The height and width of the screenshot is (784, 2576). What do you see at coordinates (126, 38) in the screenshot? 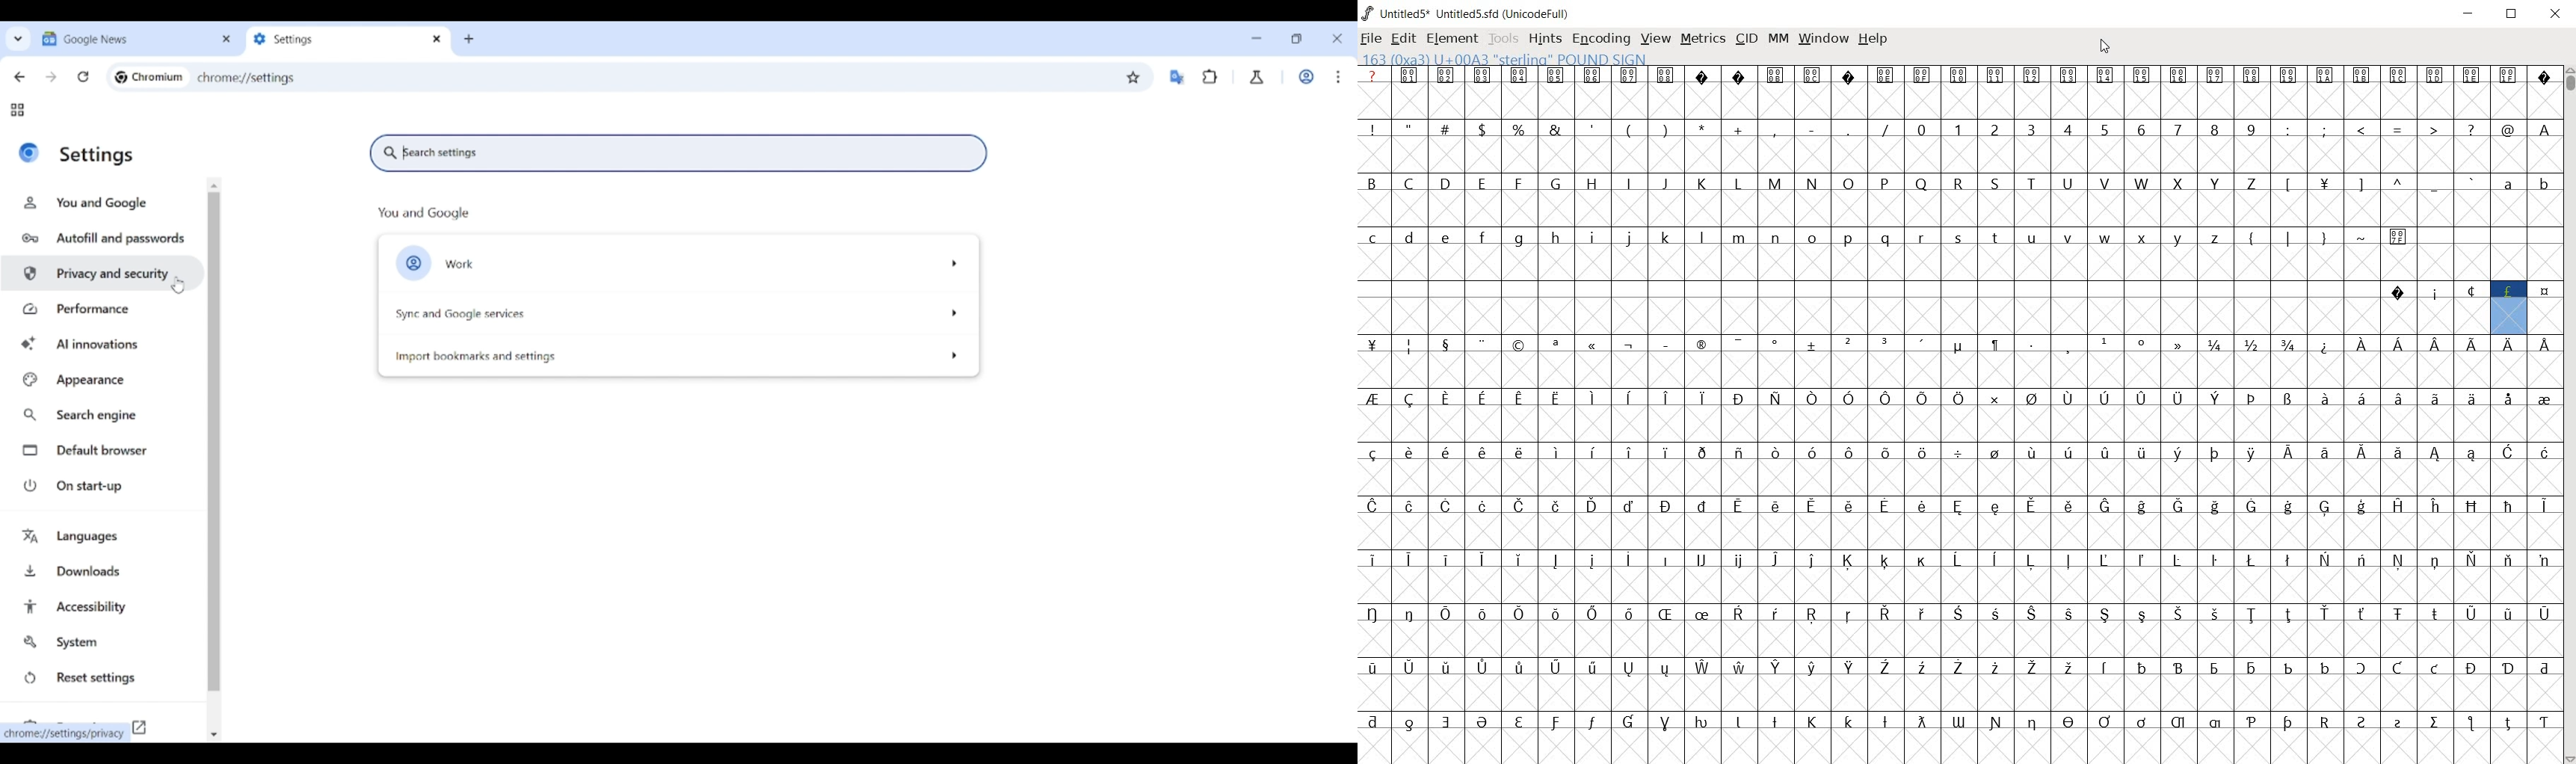
I see `Tab 1` at bounding box center [126, 38].